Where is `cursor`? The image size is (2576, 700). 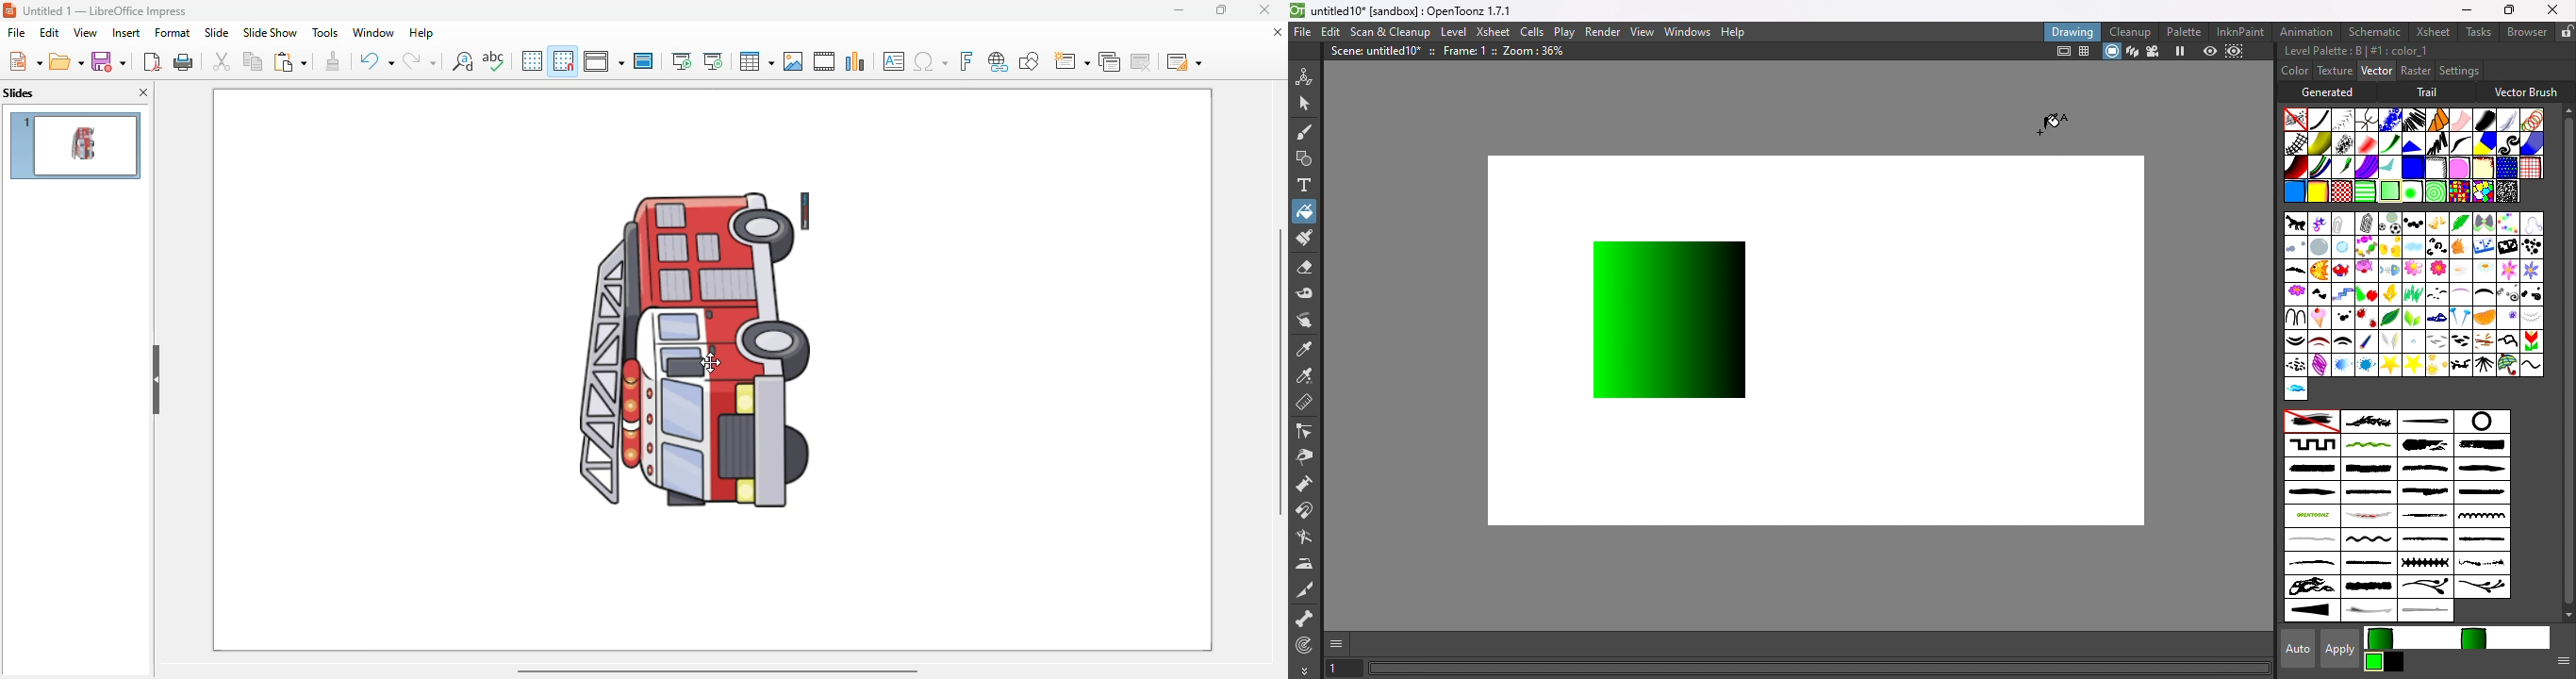 cursor is located at coordinates (711, 362).